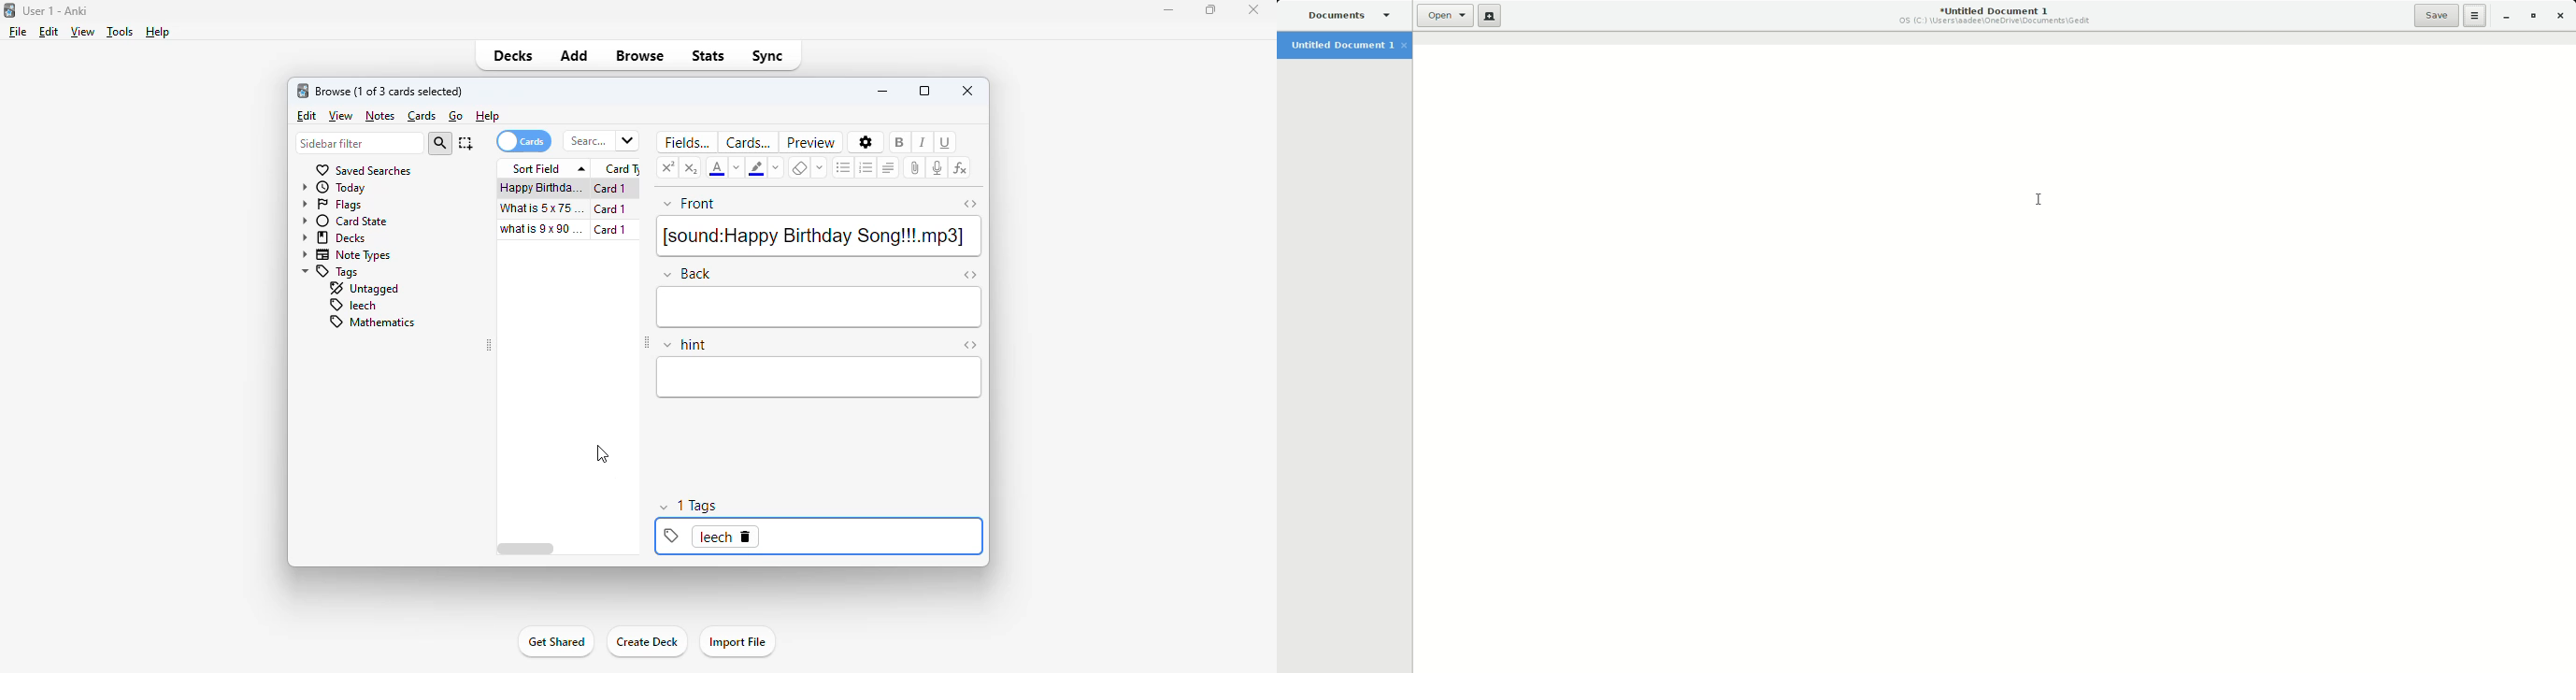 This screenshot has height=700, width=2576. Describe the element at coordinates (639, 56) in the screenshot. I see `browse` at that location.